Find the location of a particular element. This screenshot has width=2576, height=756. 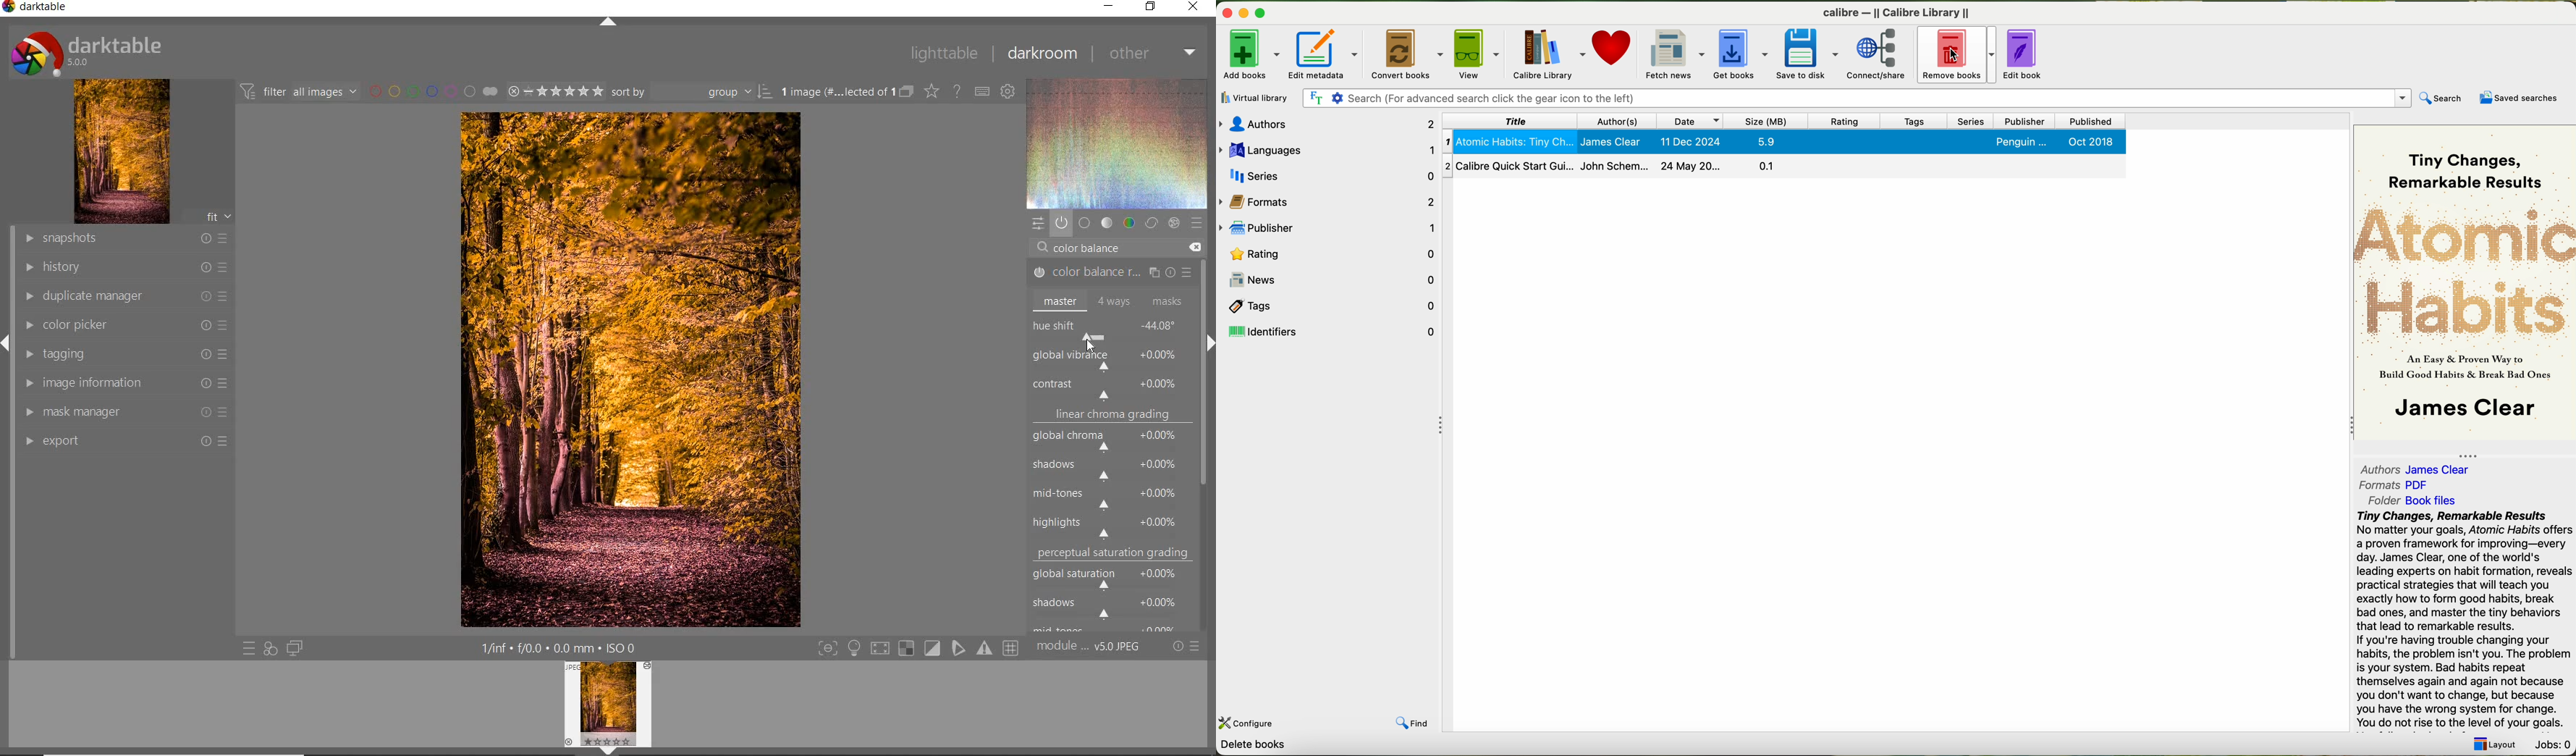

color  is located at coordinates (1128, 223).